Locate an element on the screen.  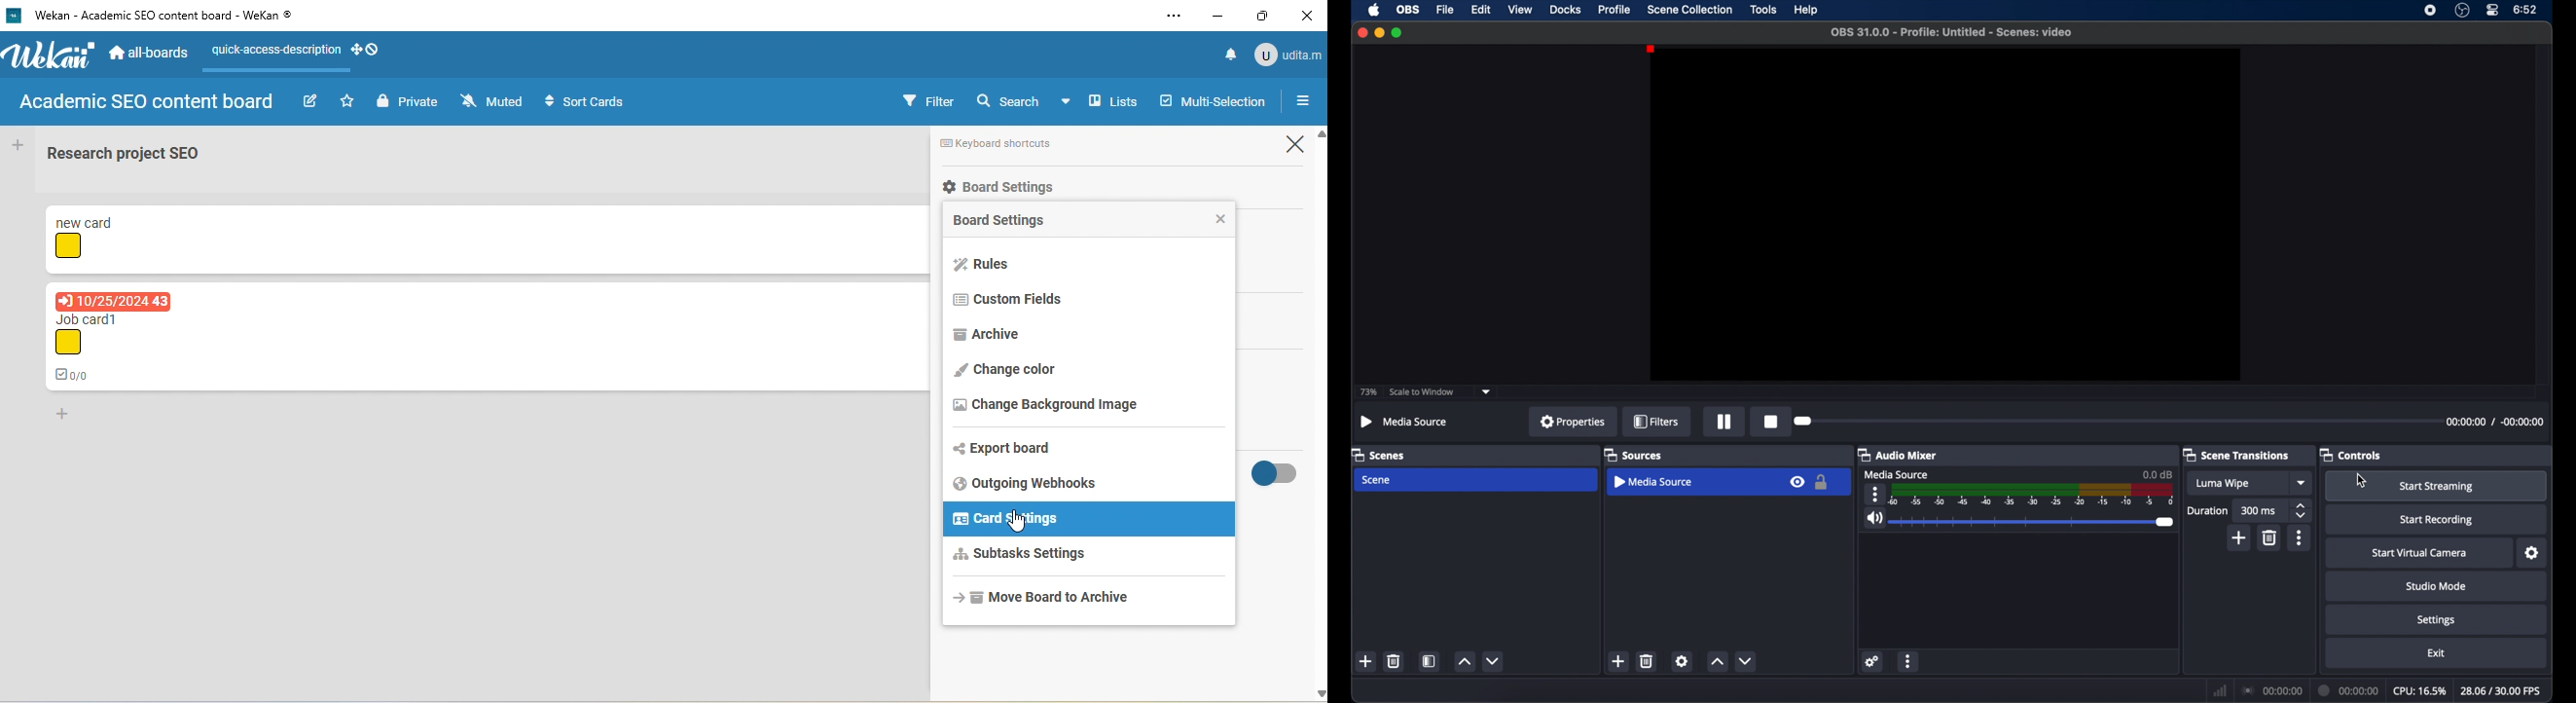
apple icon is located at coordinates (1374, 10).